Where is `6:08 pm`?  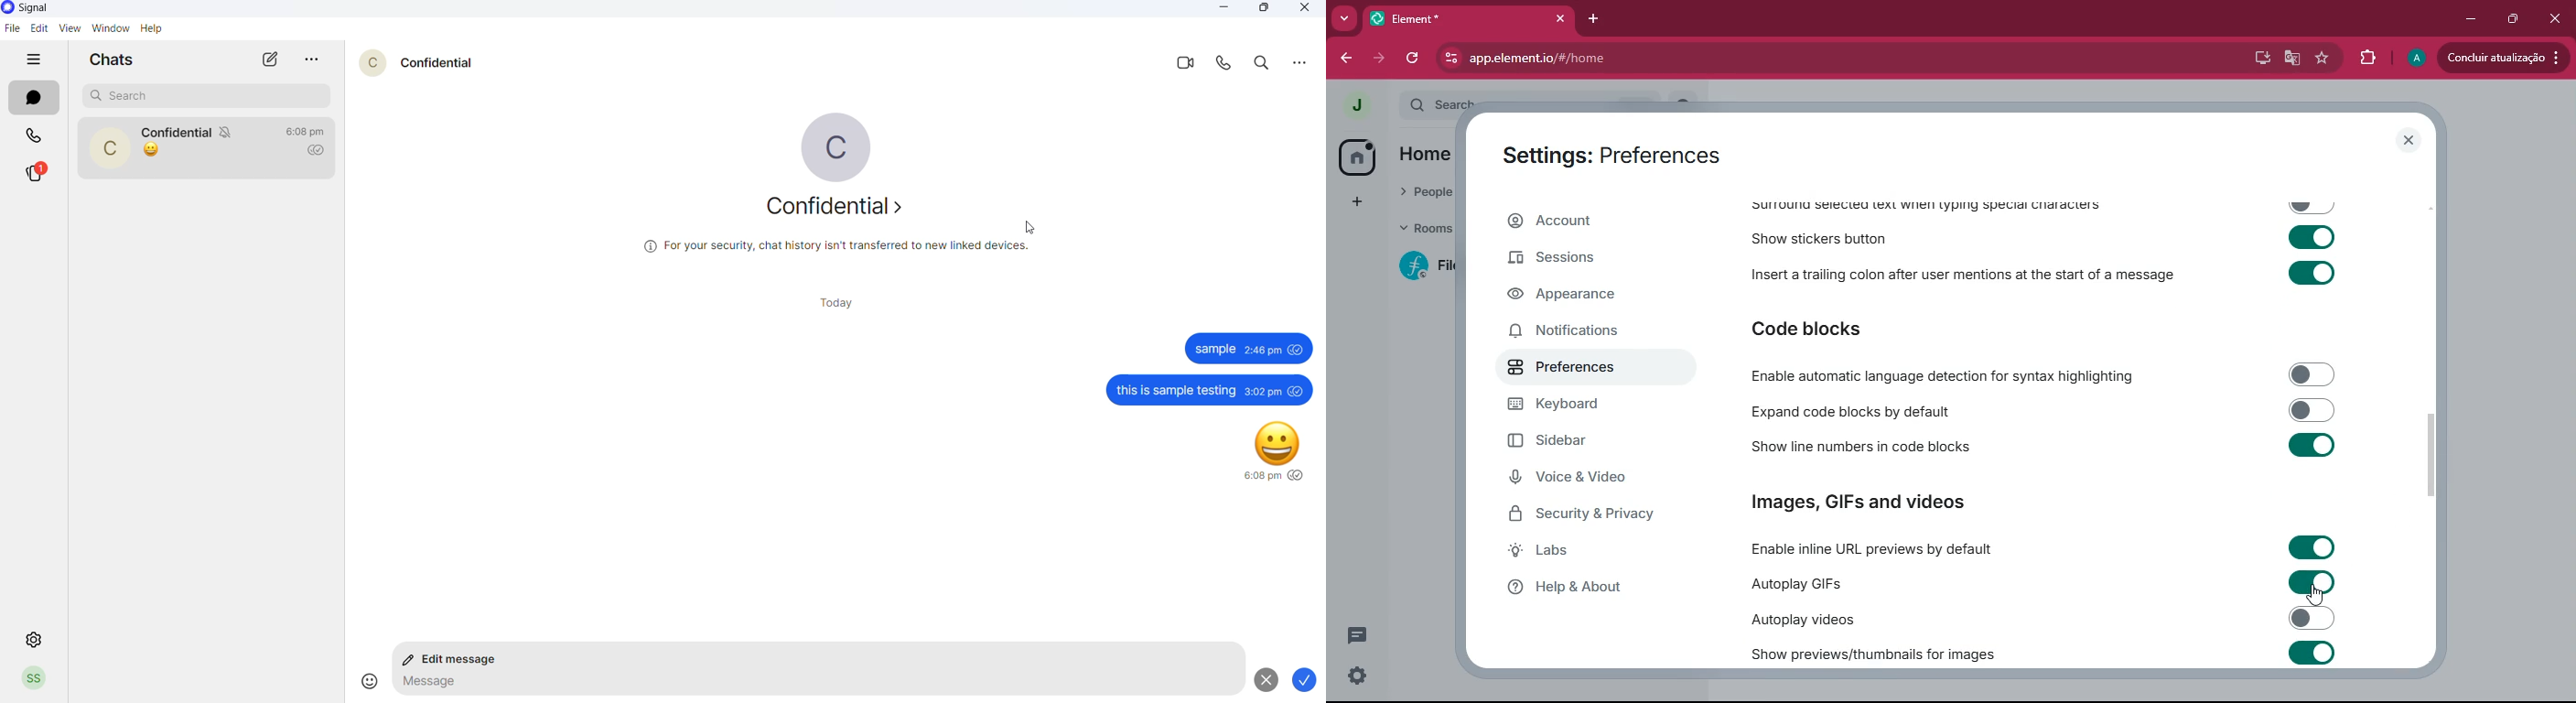 6:08 pm is located at coordinates (1261, 477).